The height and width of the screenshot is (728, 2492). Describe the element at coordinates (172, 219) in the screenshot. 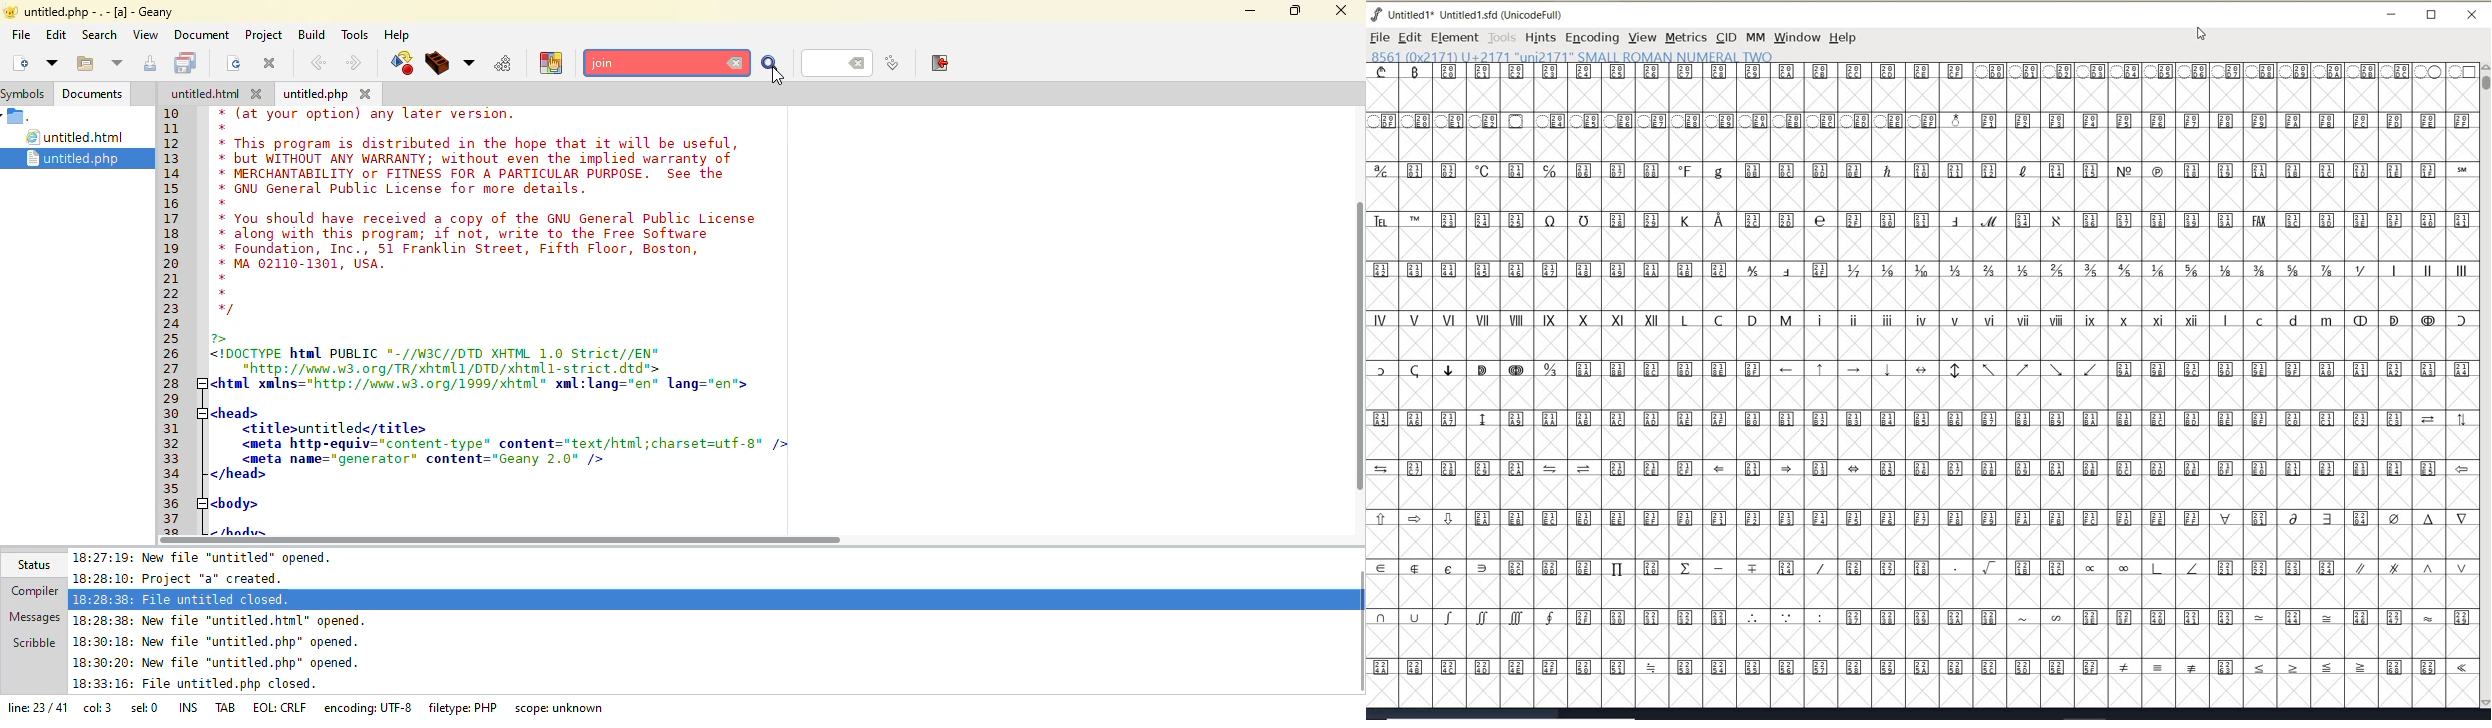

I see `17` at that location.